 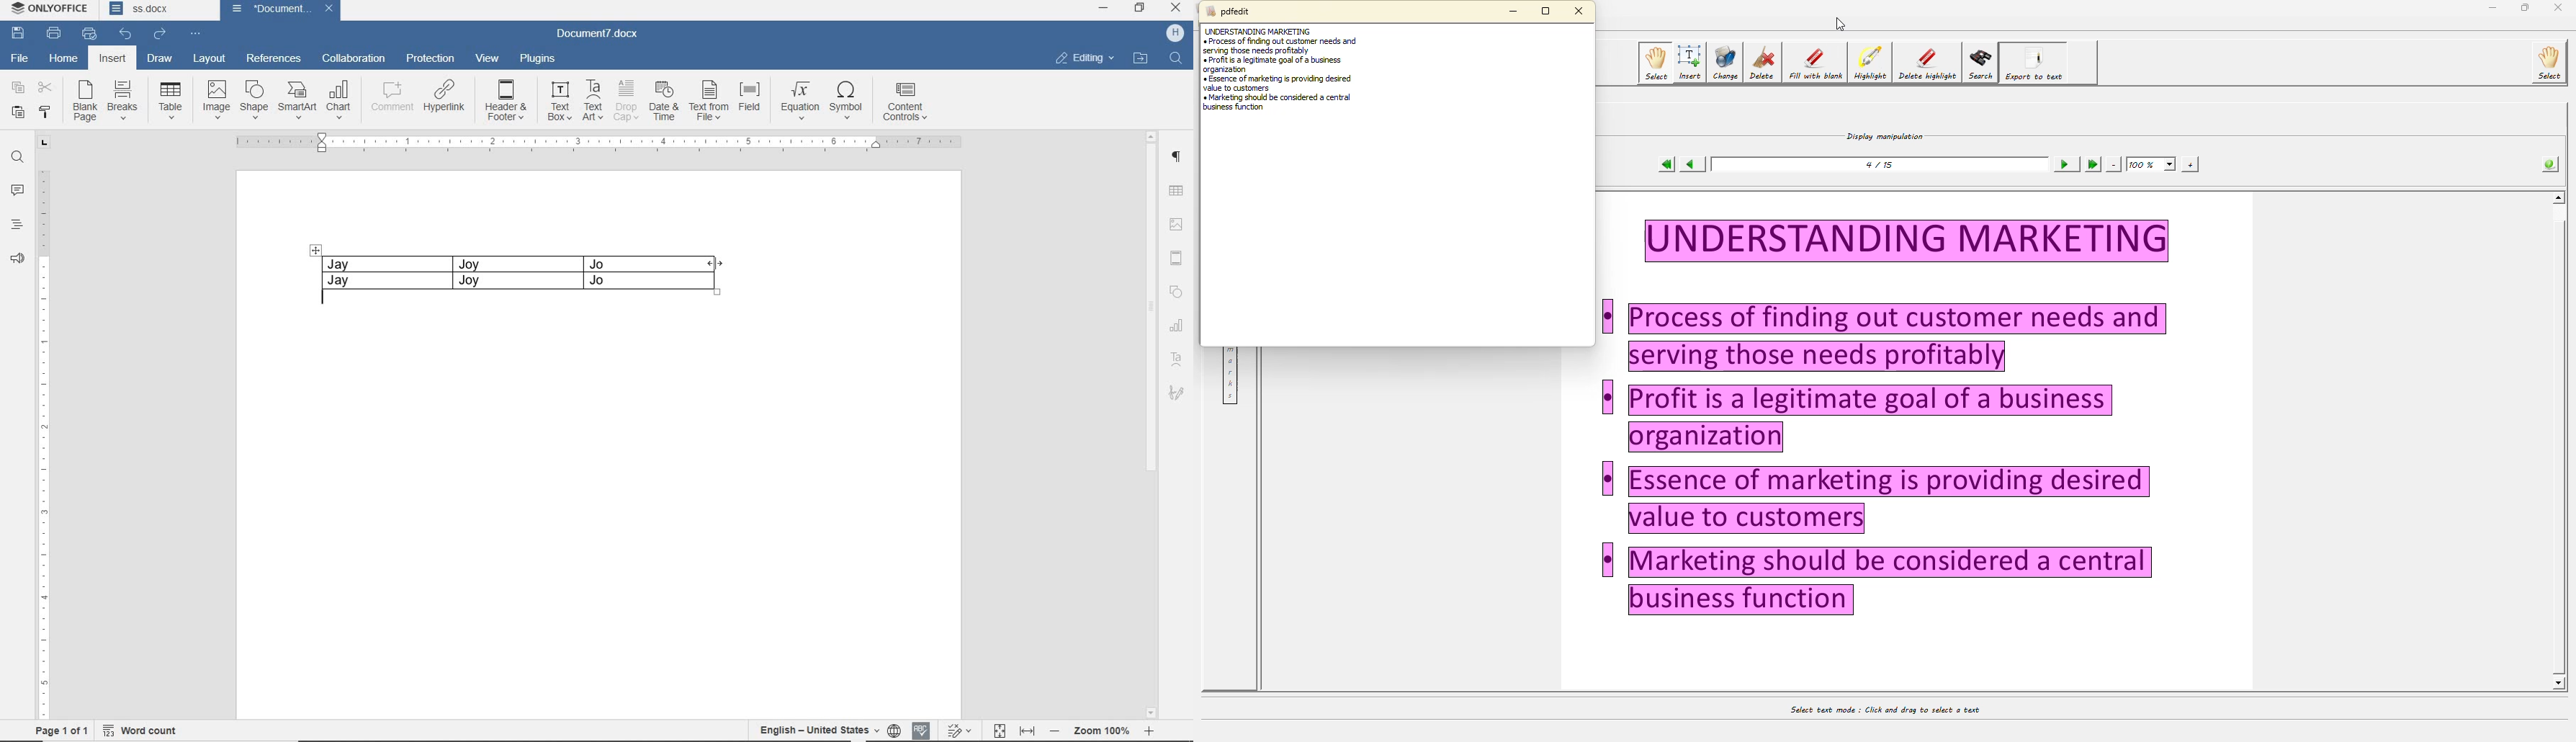 What do you see at coordinates (799, 100) in the screenshot?
I see `EQUATION` at bounding box center [799, 100].